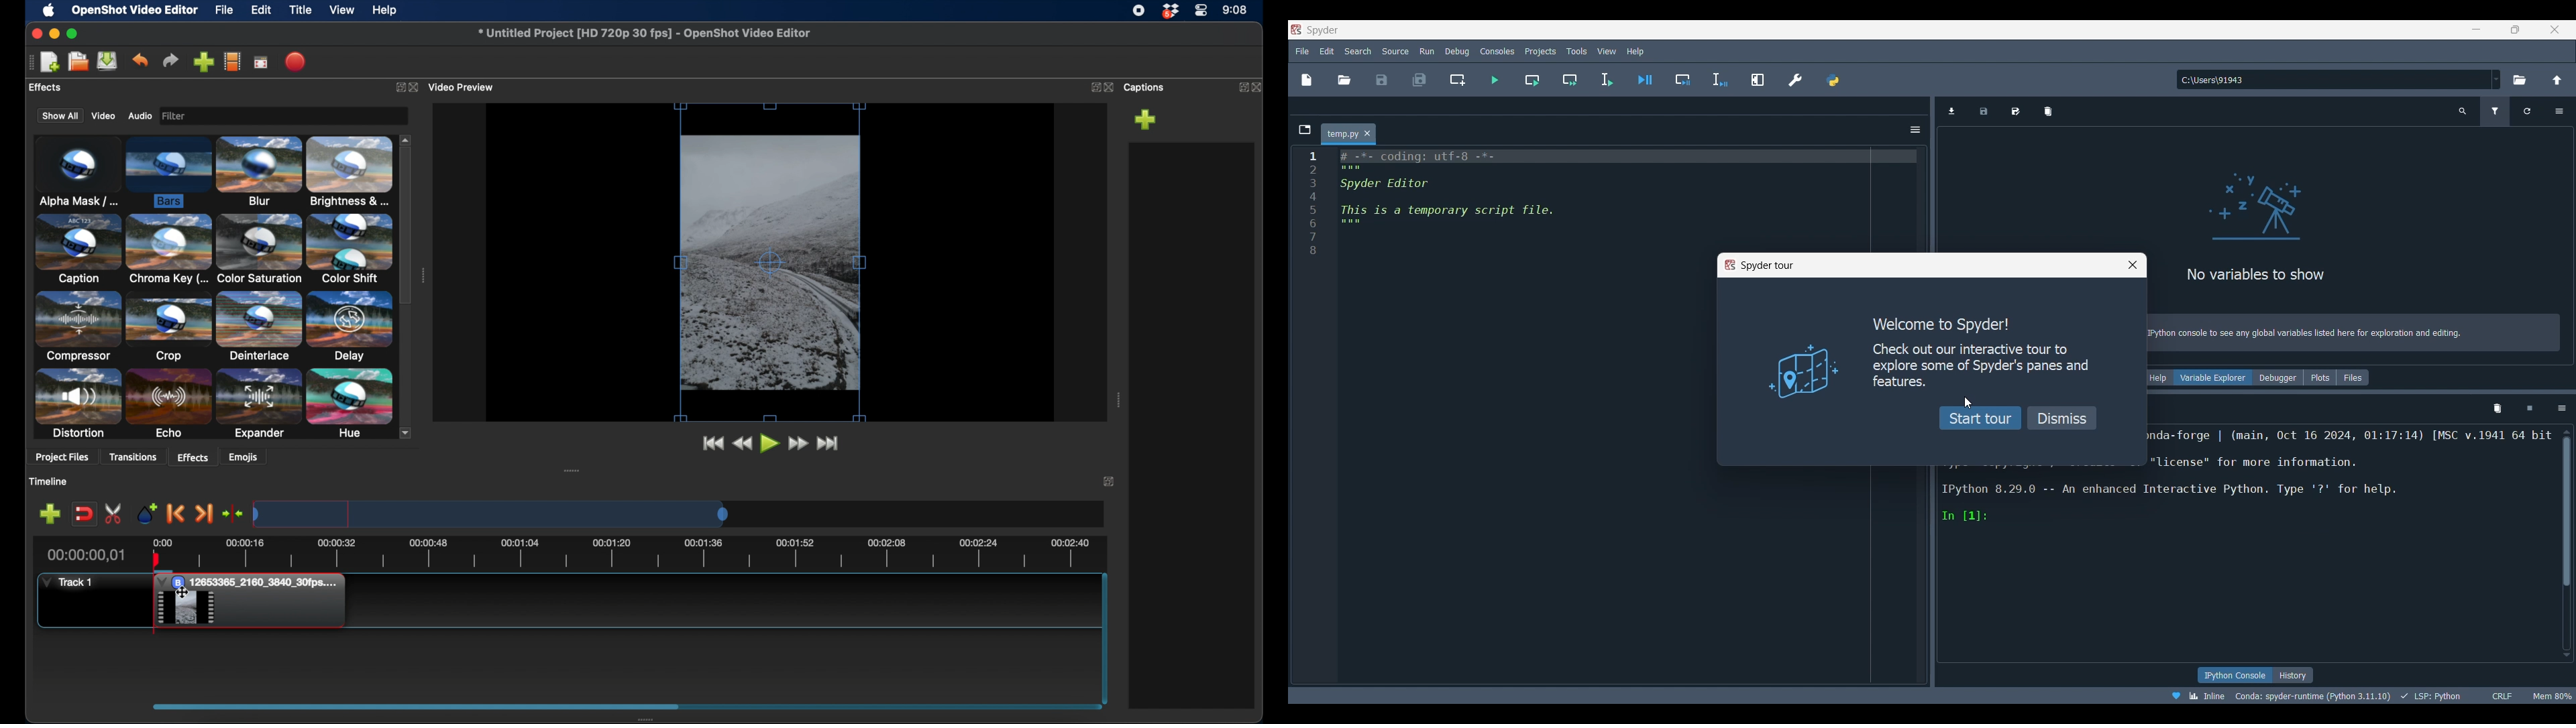 The image size is (2576, 728). Describe the element at coordinates (1307, 82) in the screenshot. I see `New` at that location.